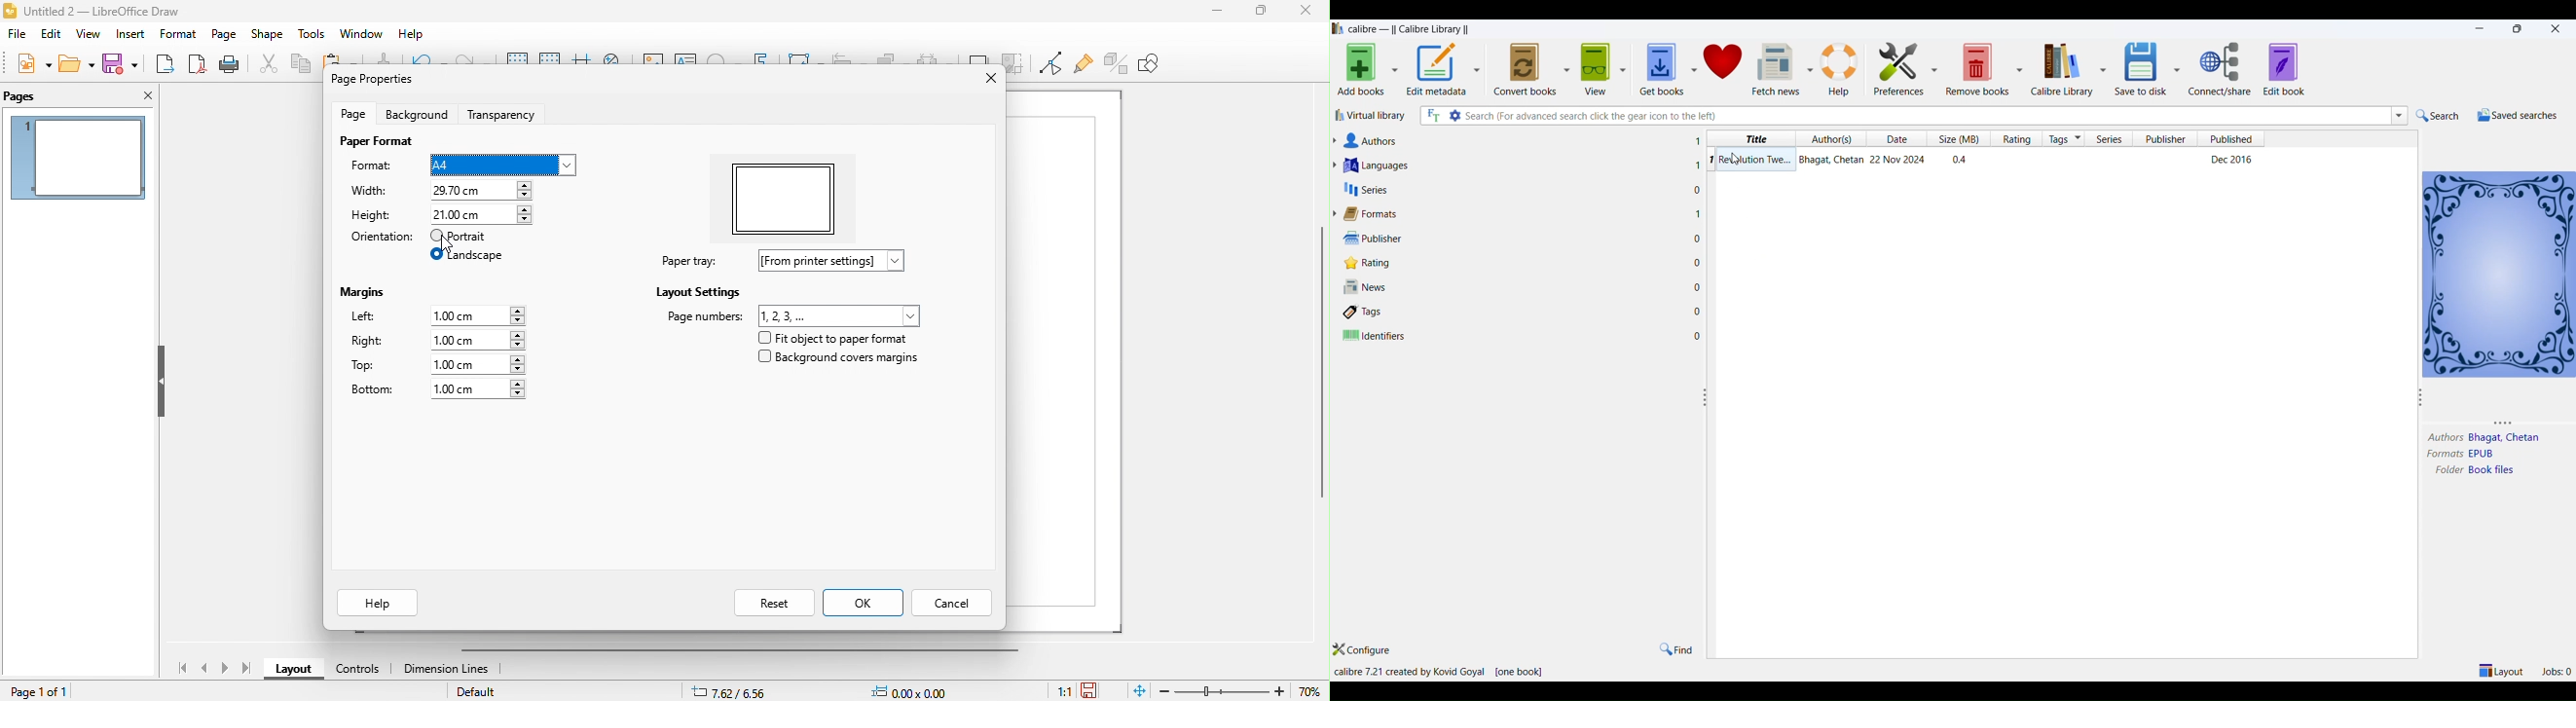 This screenshot has width=2576, height=728. What do you see at coordinates (436, 341) in the screenshot?
I see `right` at bounding box center [436, 341].